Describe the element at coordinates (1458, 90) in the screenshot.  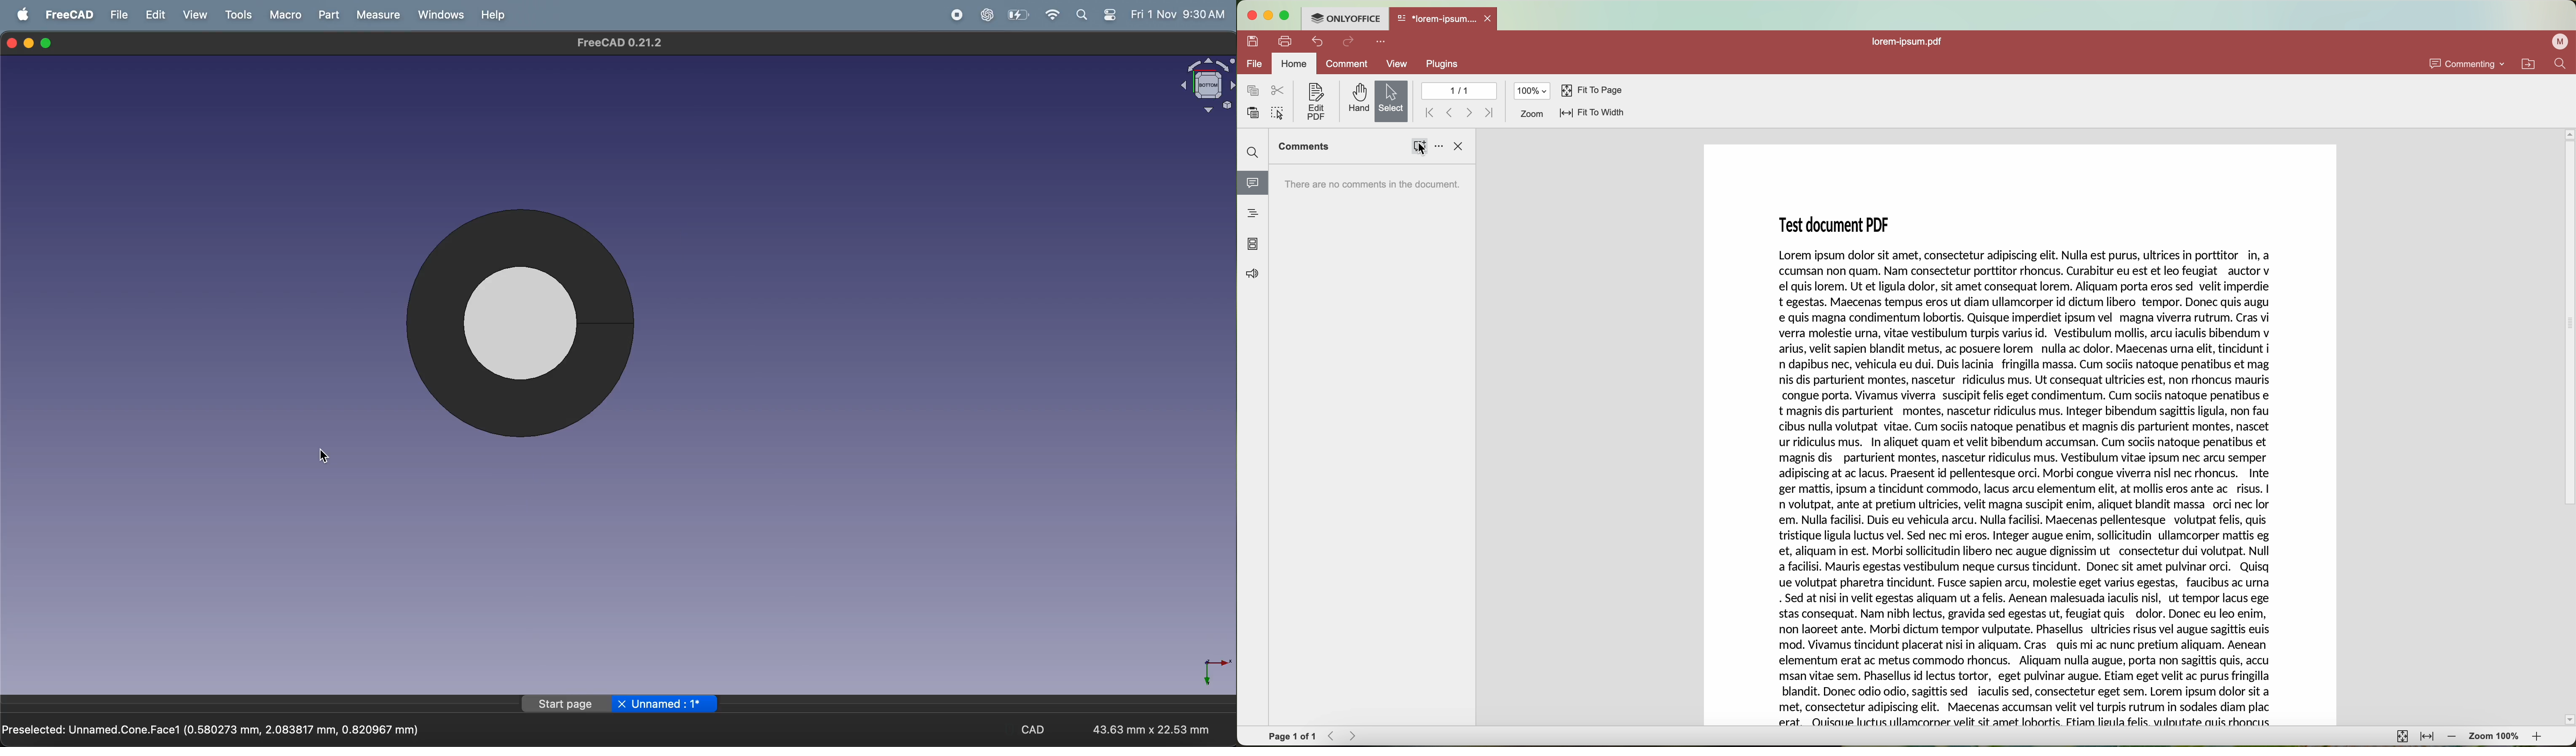
I see `1/1` at that location.